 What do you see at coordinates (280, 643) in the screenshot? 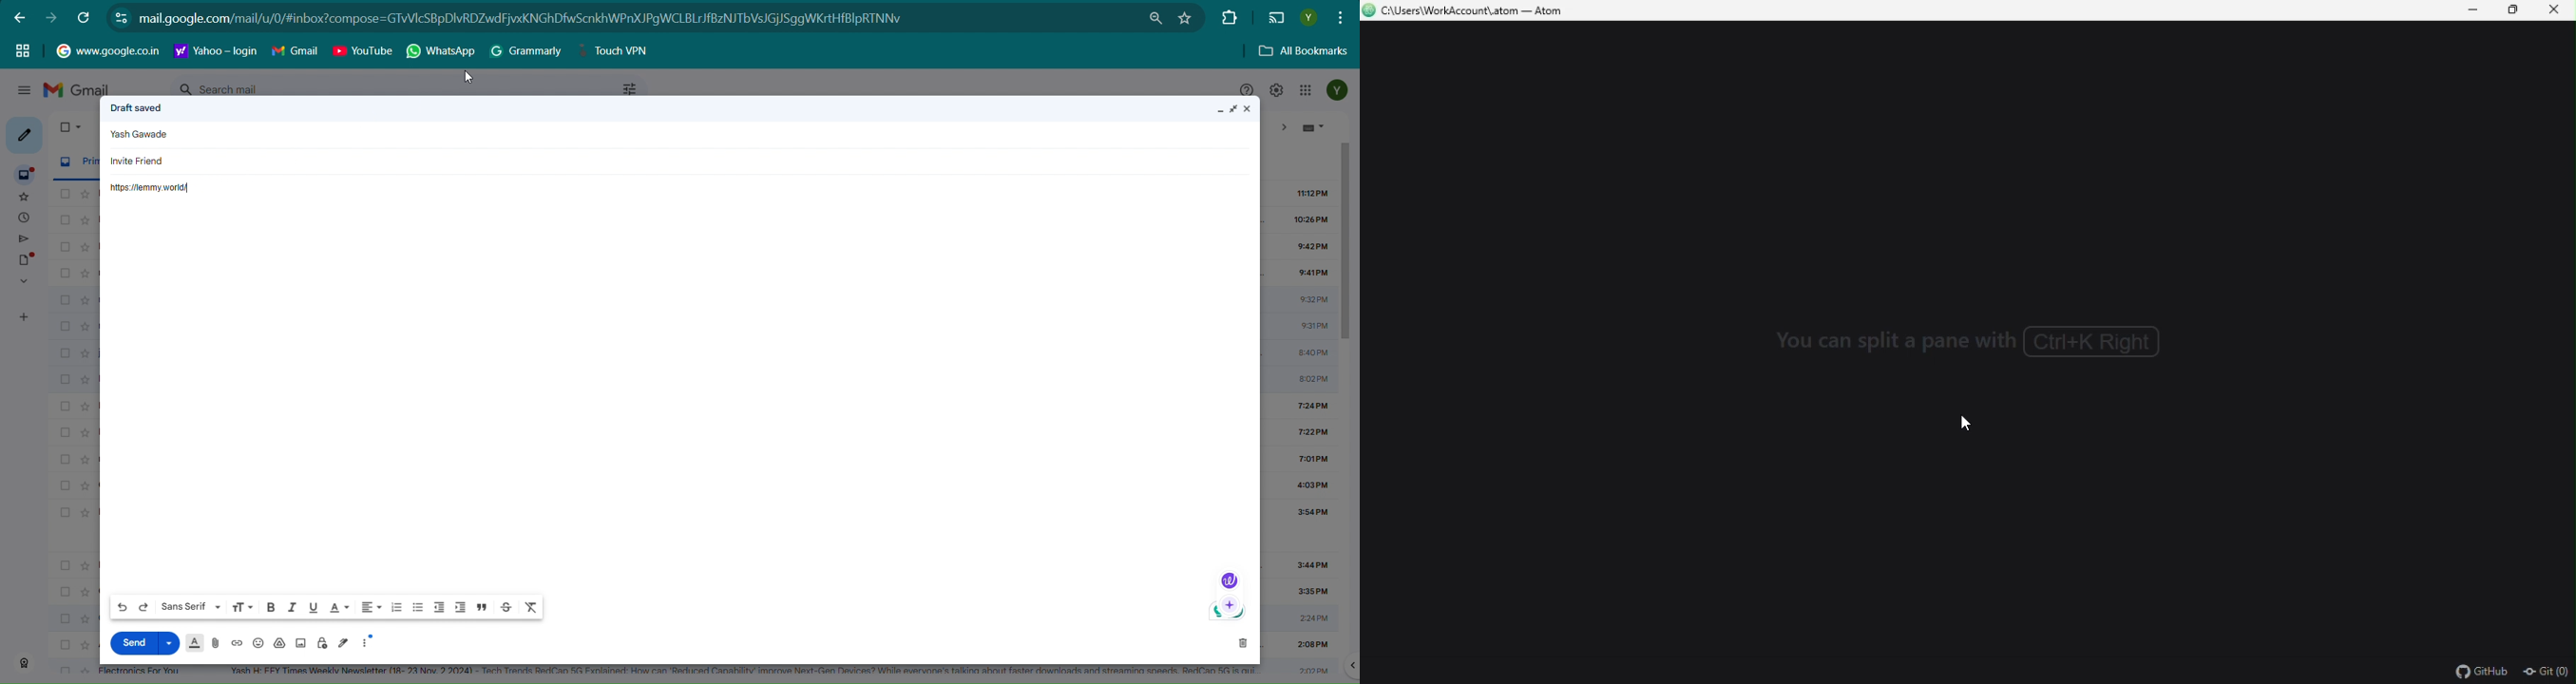
I see `Insert file using drive` at bounding box center [280, 643].